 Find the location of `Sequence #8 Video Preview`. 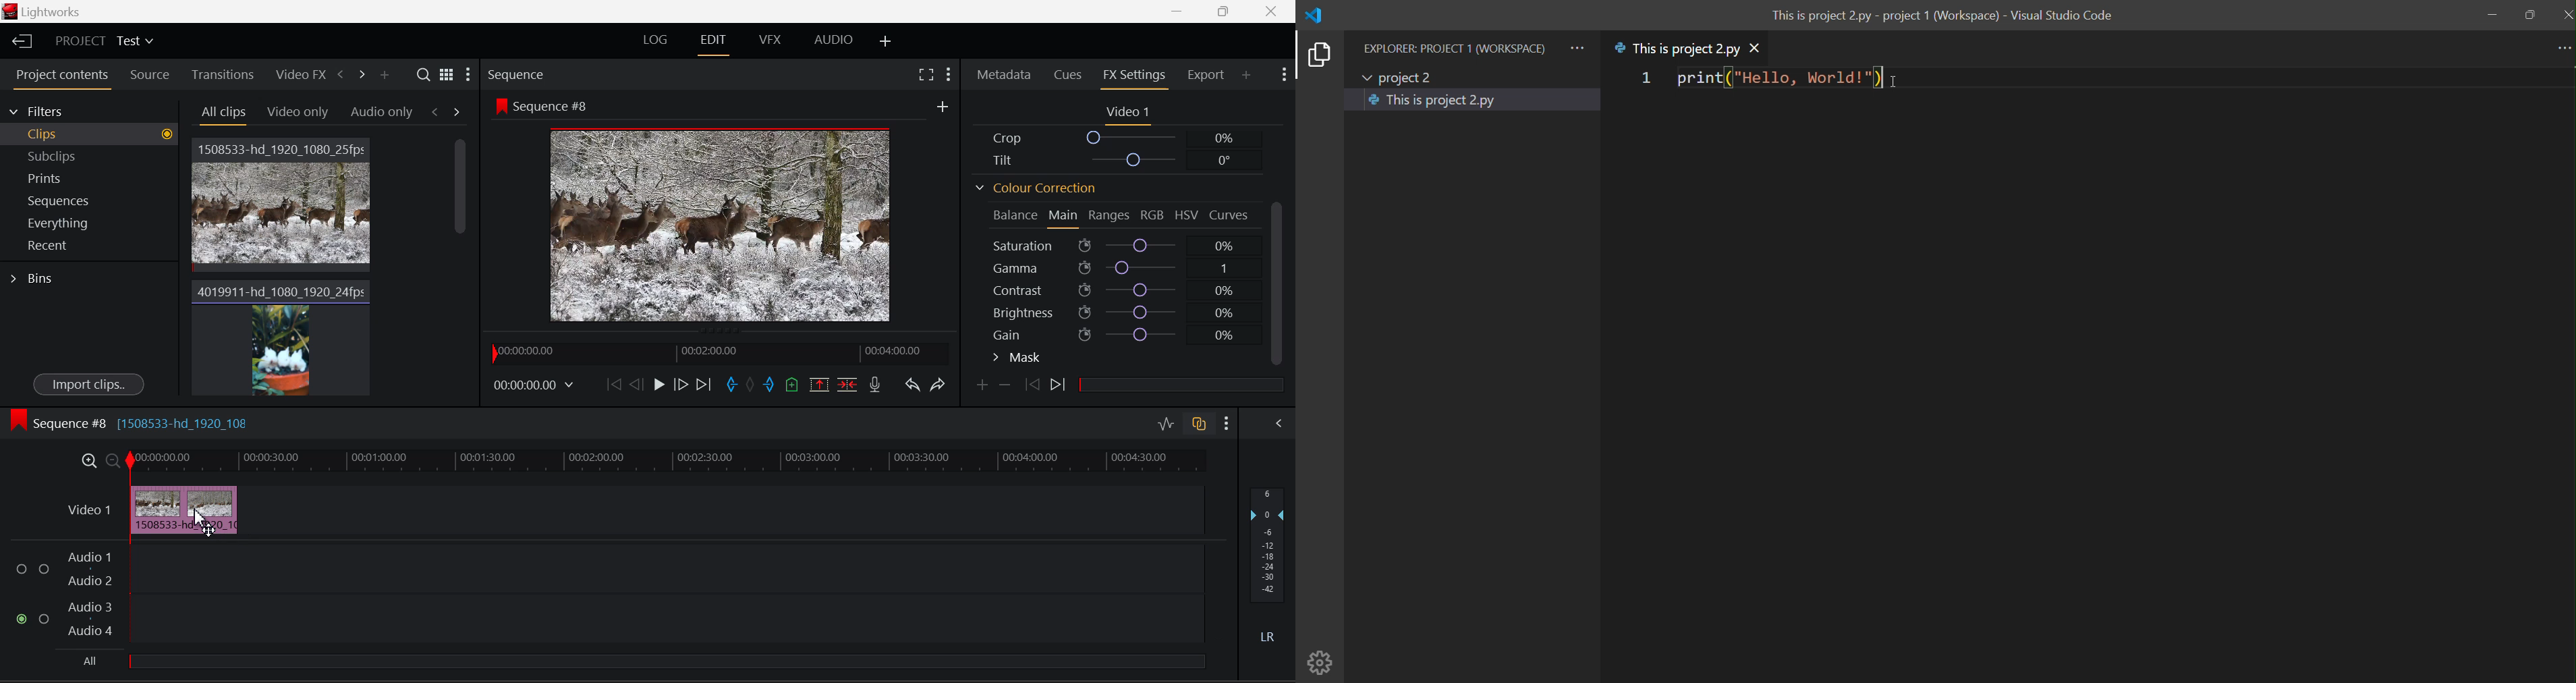

Sequence #8 Video Preview is located at coordinates (720, 225).